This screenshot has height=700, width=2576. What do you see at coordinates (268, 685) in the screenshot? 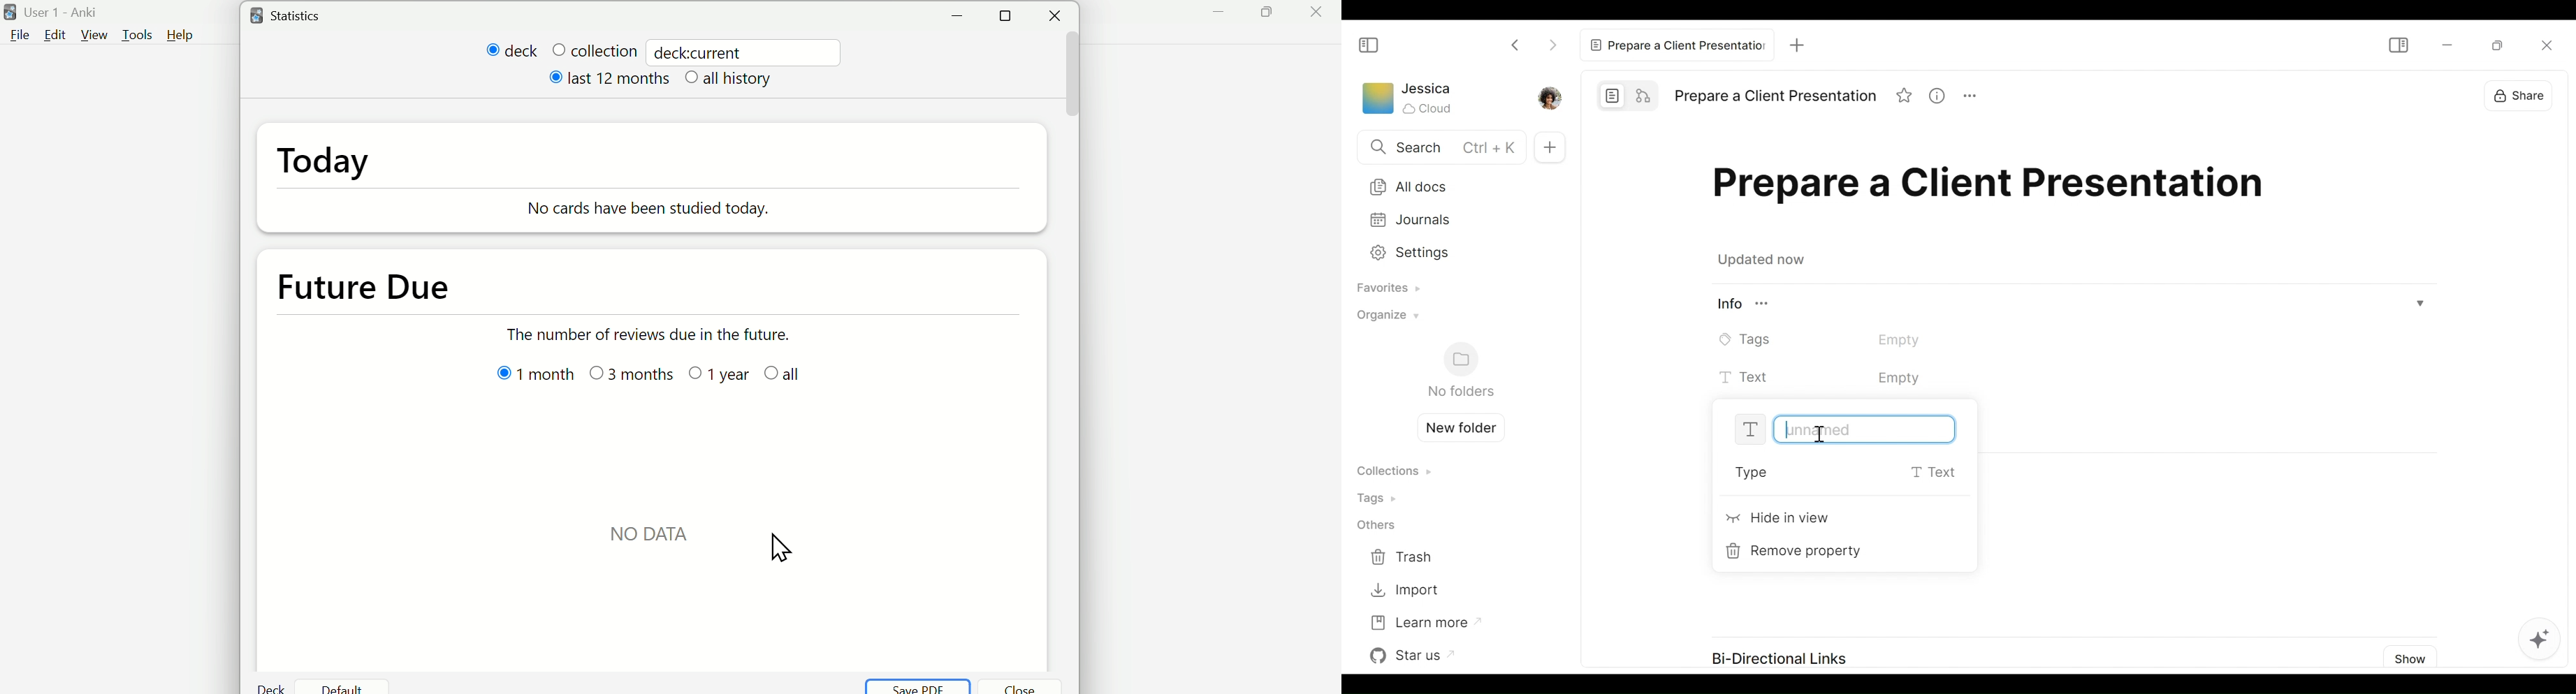
I see `Deck` at bounding box center [268, 685].